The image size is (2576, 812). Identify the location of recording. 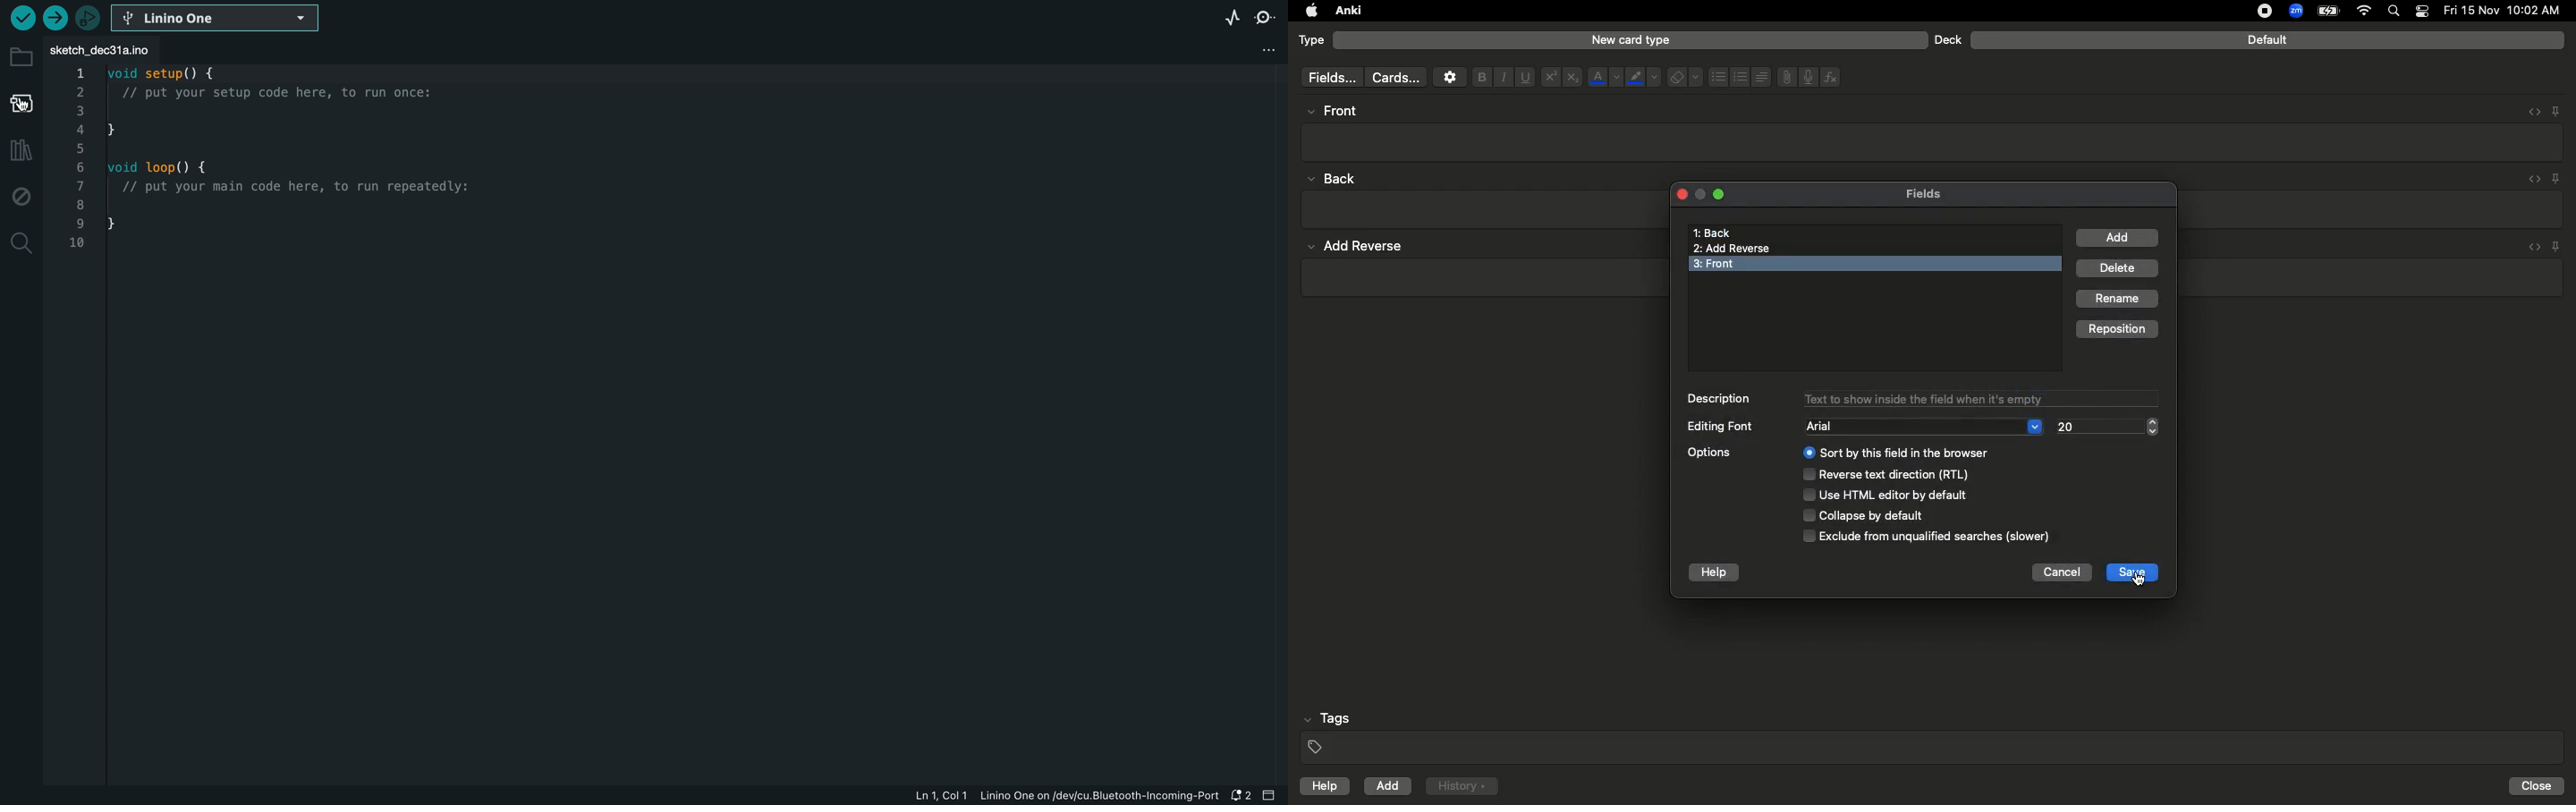
(2254, 11).